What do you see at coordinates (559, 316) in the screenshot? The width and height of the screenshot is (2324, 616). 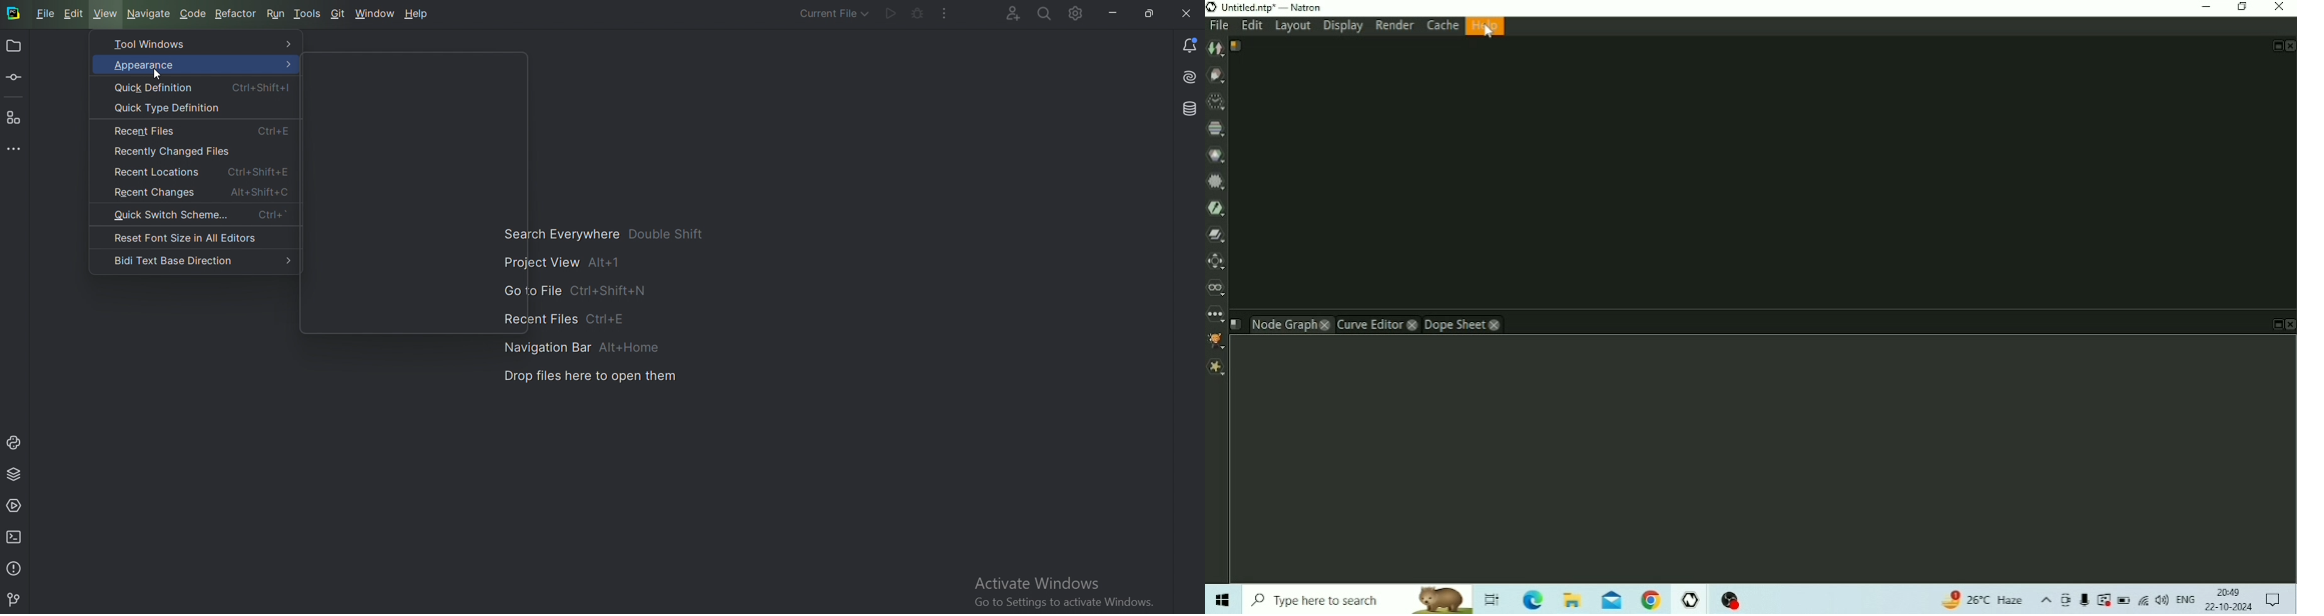 I see `Recent files` at bounding box center [559, 316].